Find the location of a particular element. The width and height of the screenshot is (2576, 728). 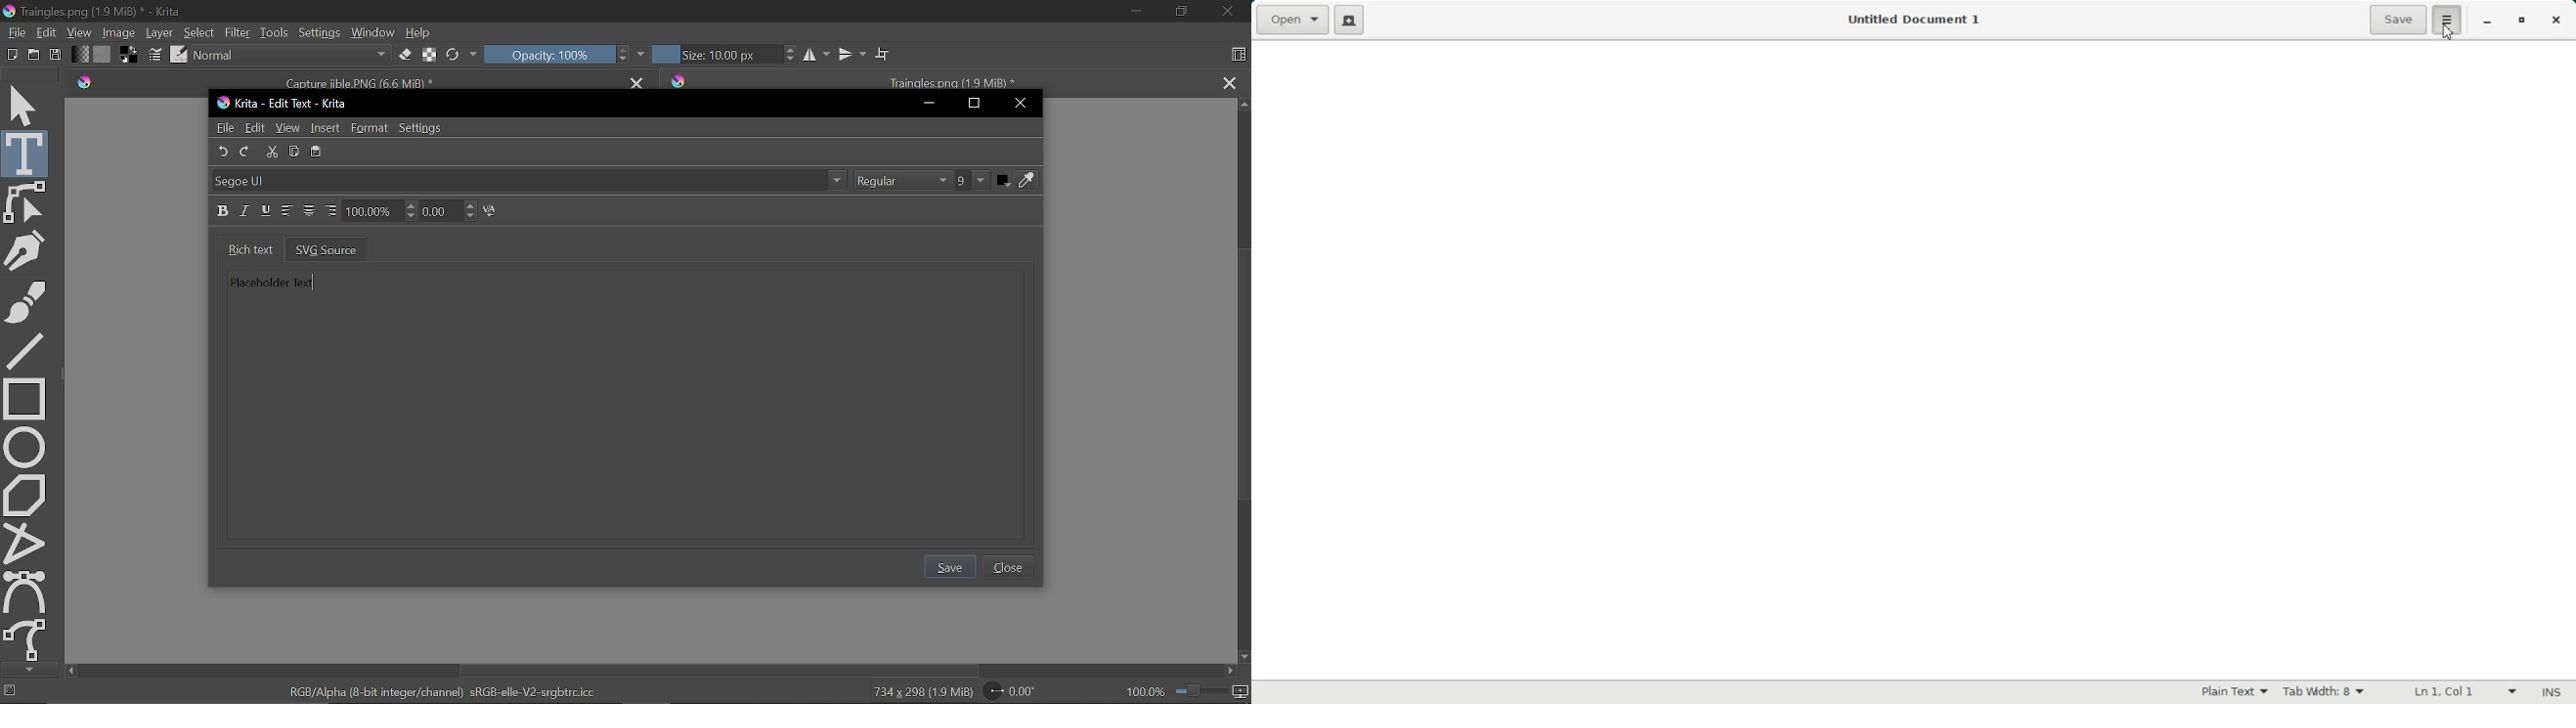

Freehand brush is located at coordinates (25, 302).